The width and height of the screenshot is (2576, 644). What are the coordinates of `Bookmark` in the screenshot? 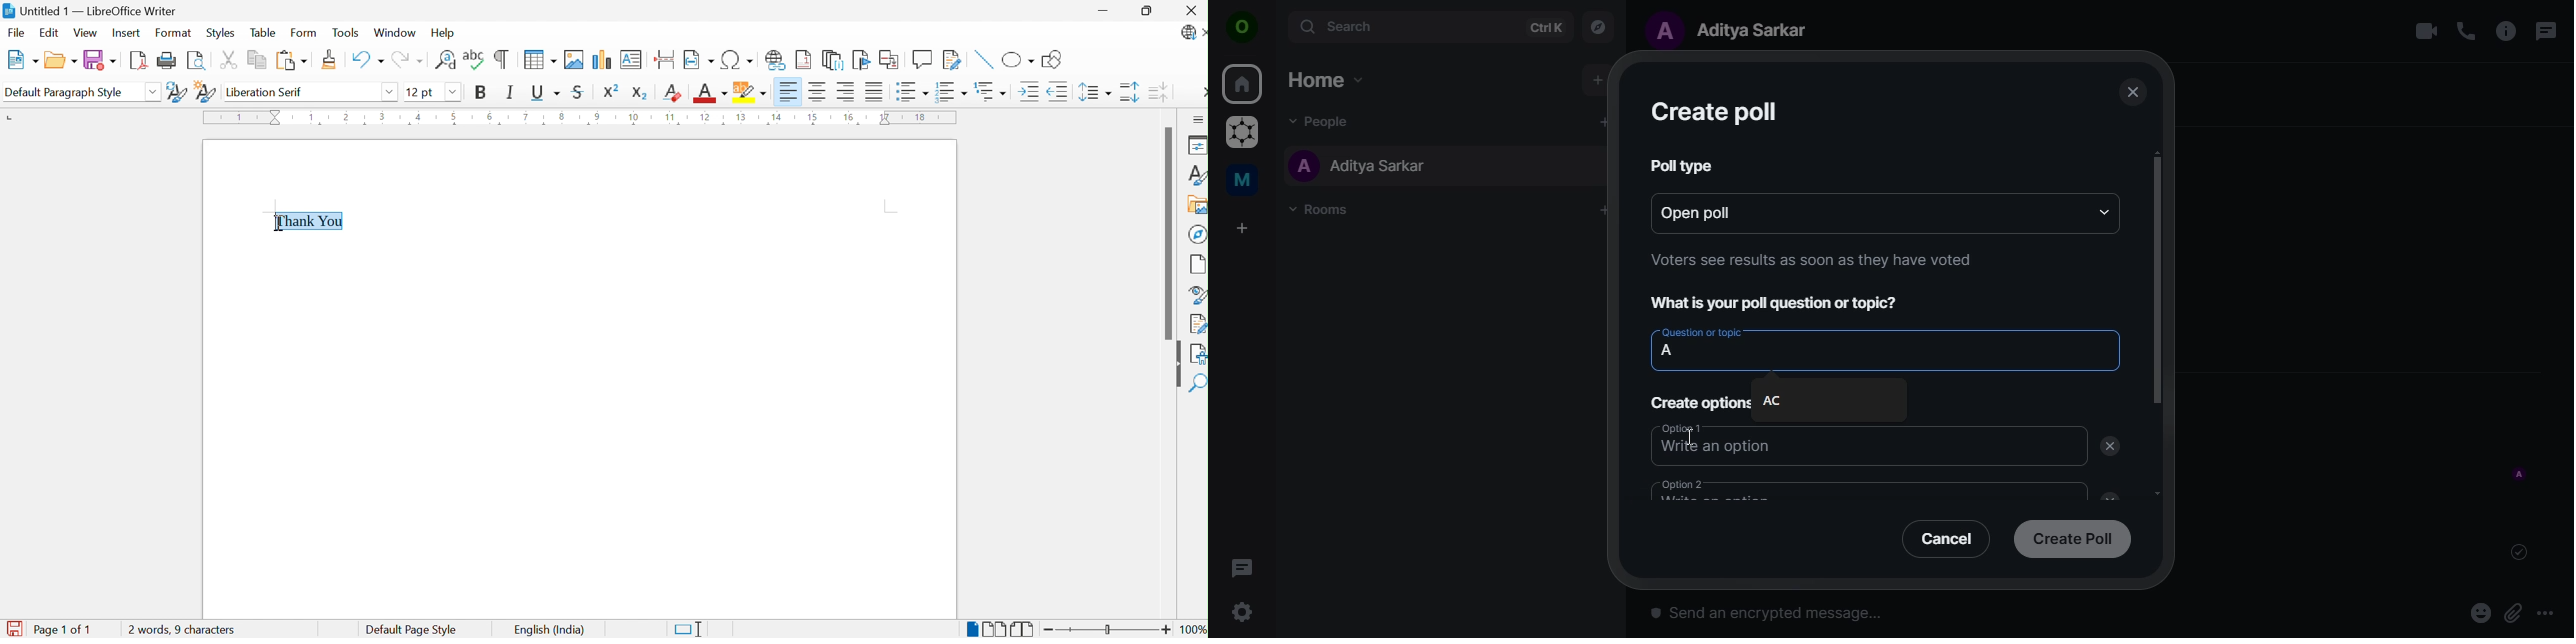 It's located at (862, 59).